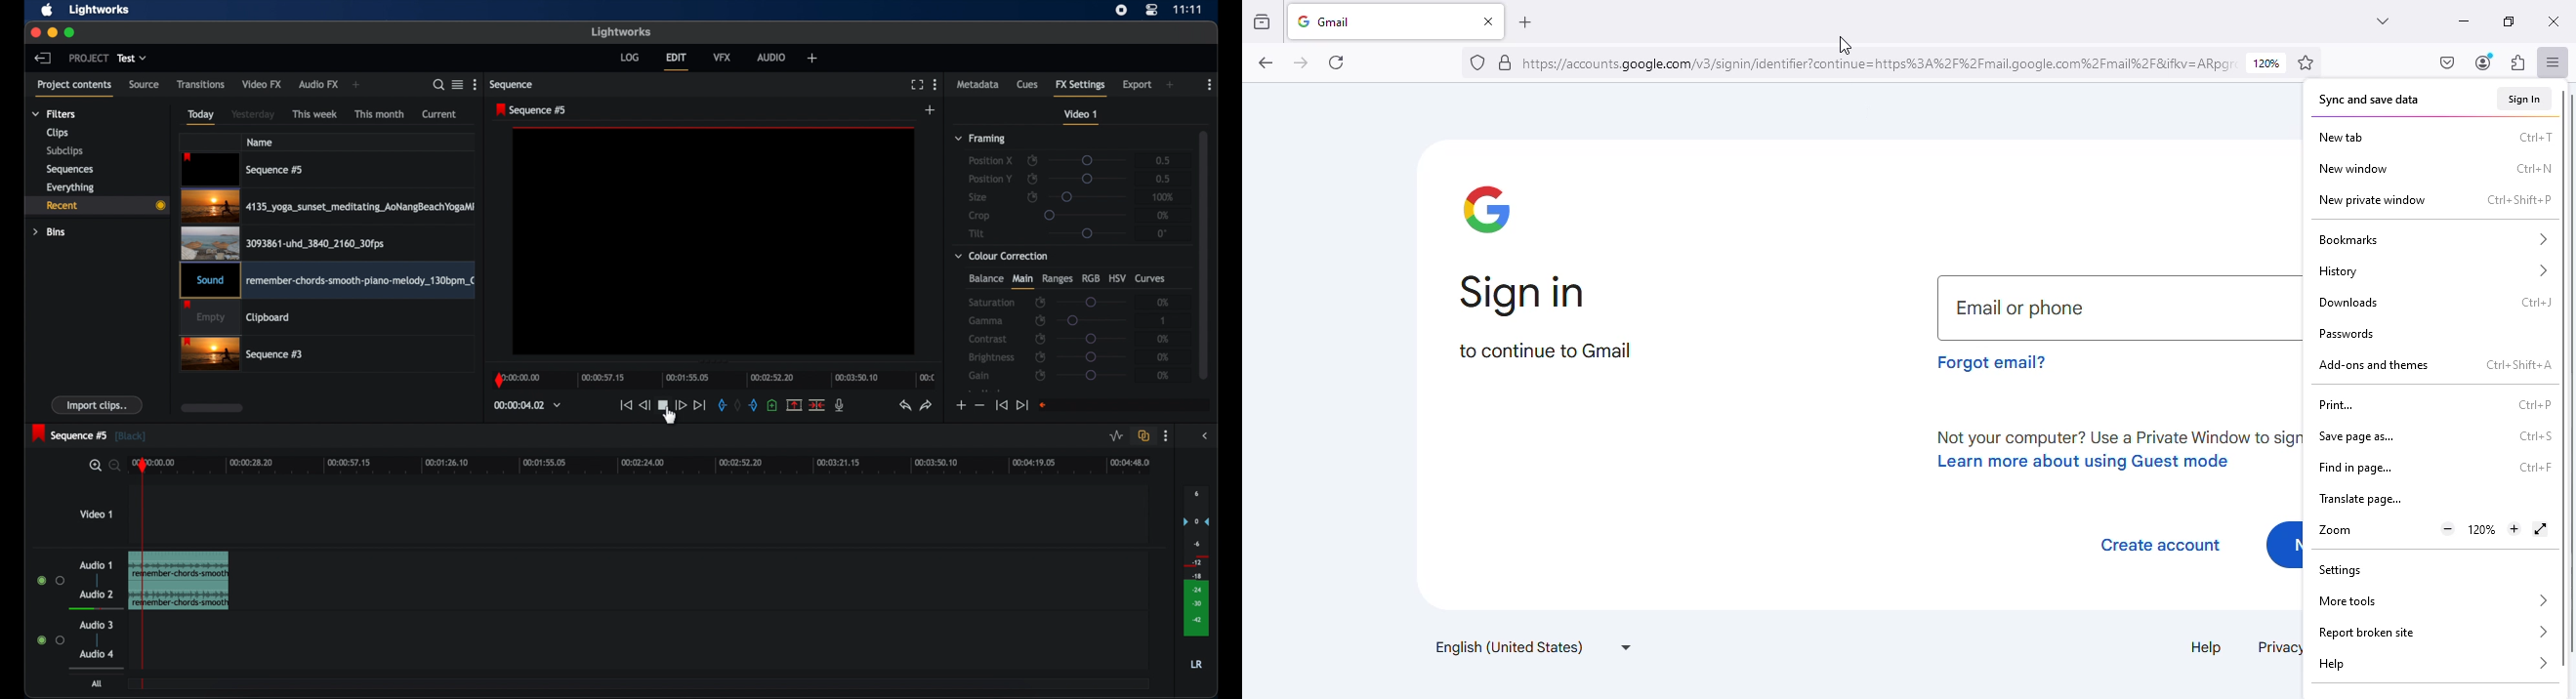 The height and width of the screenshot is (700, 2576). Describe the element at coordinates (988, 338) in the screenshot. I see `contrast` at that location.